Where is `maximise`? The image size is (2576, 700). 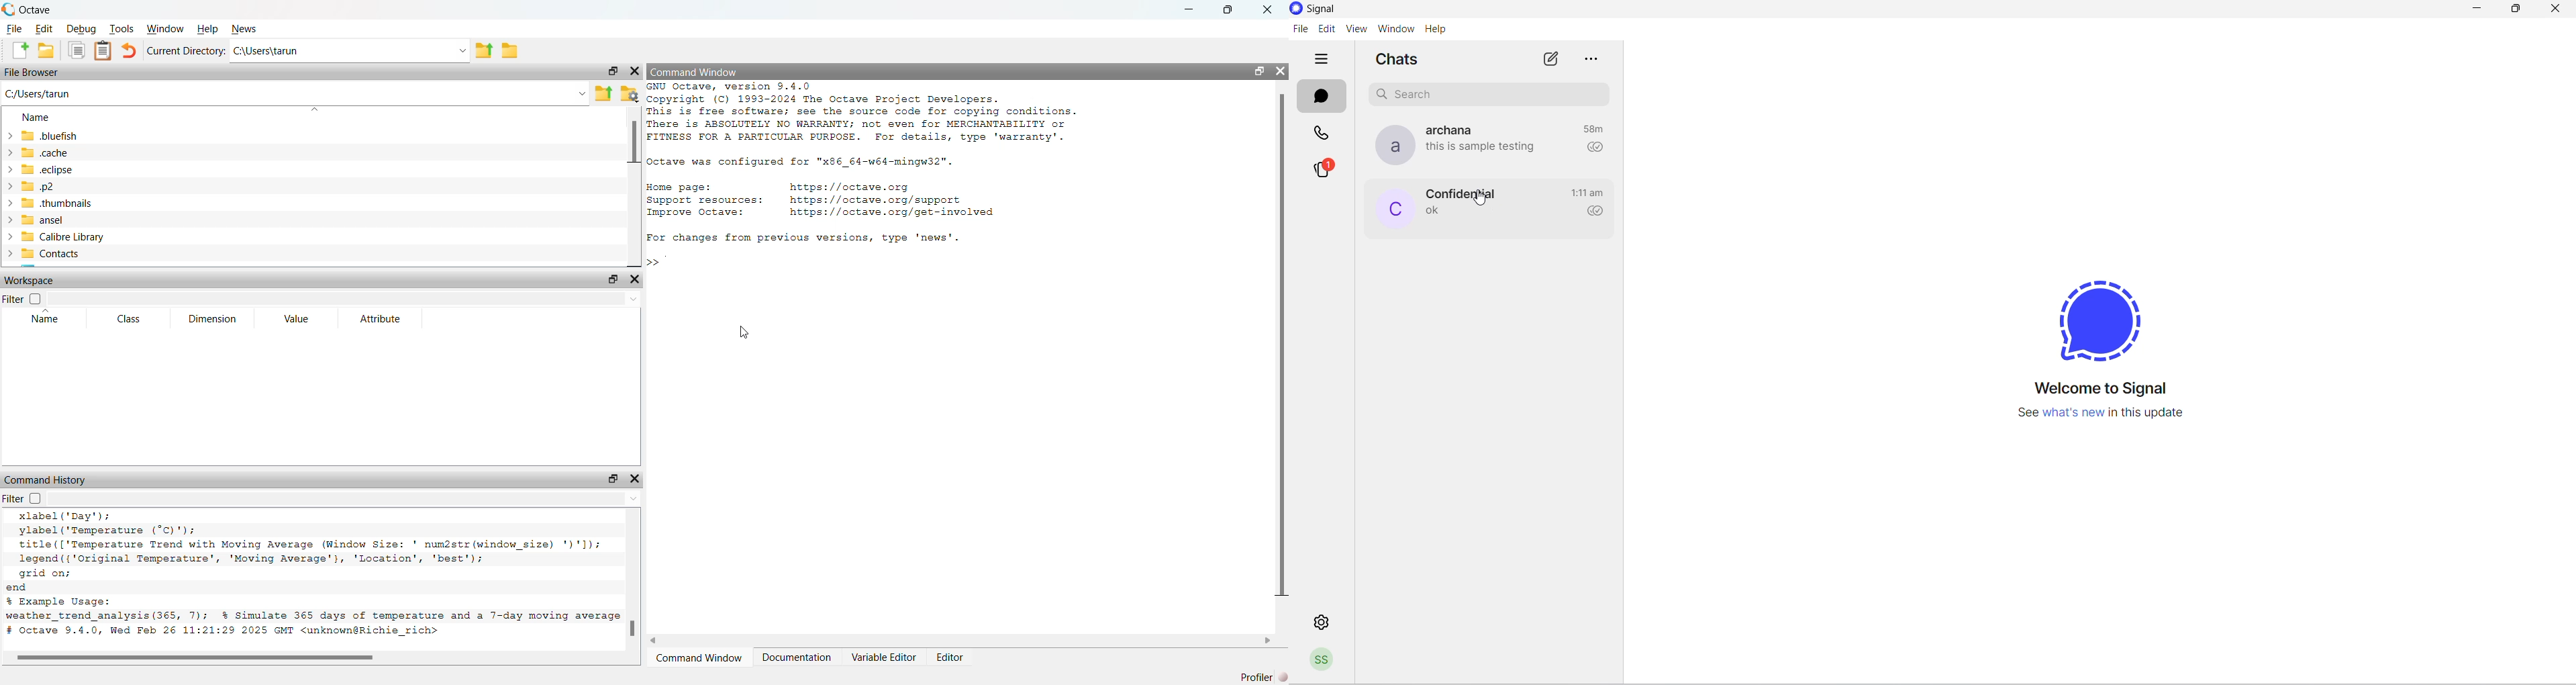
maximise is located at coordinates (611, 478).